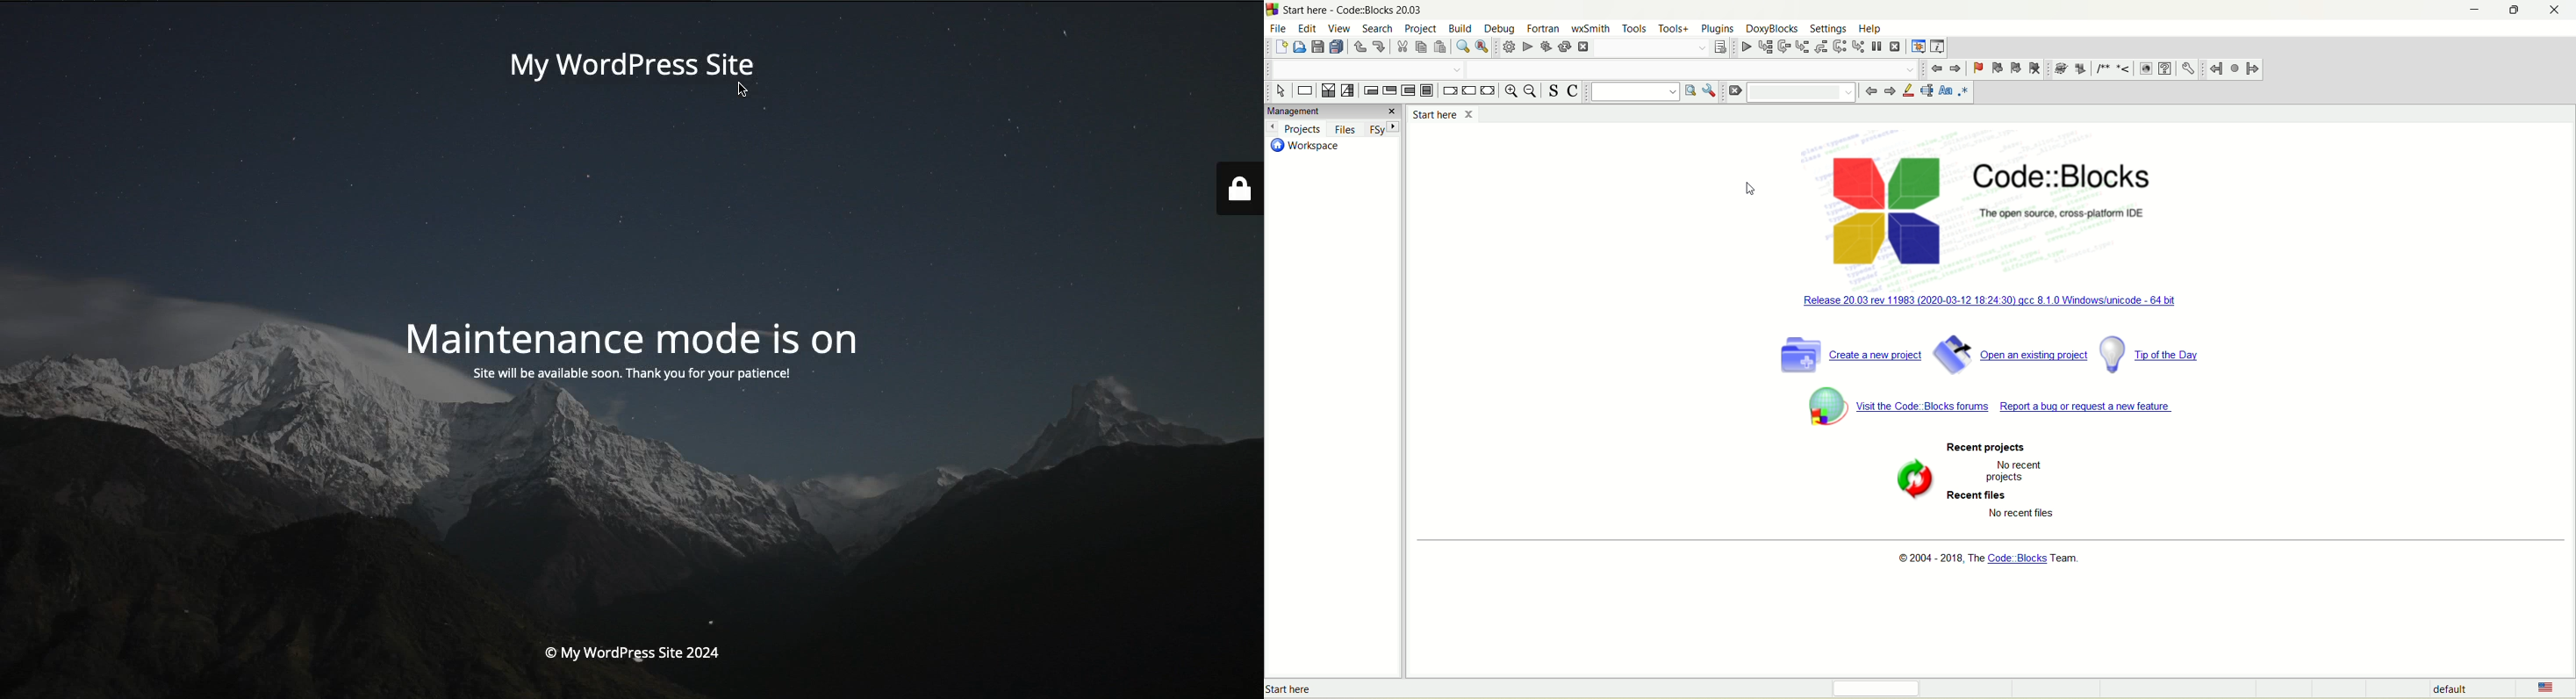 The image size is (2576, 700). Describe the element at coordinates (1733, 92) in the screenshot. I see `clear` at that location.